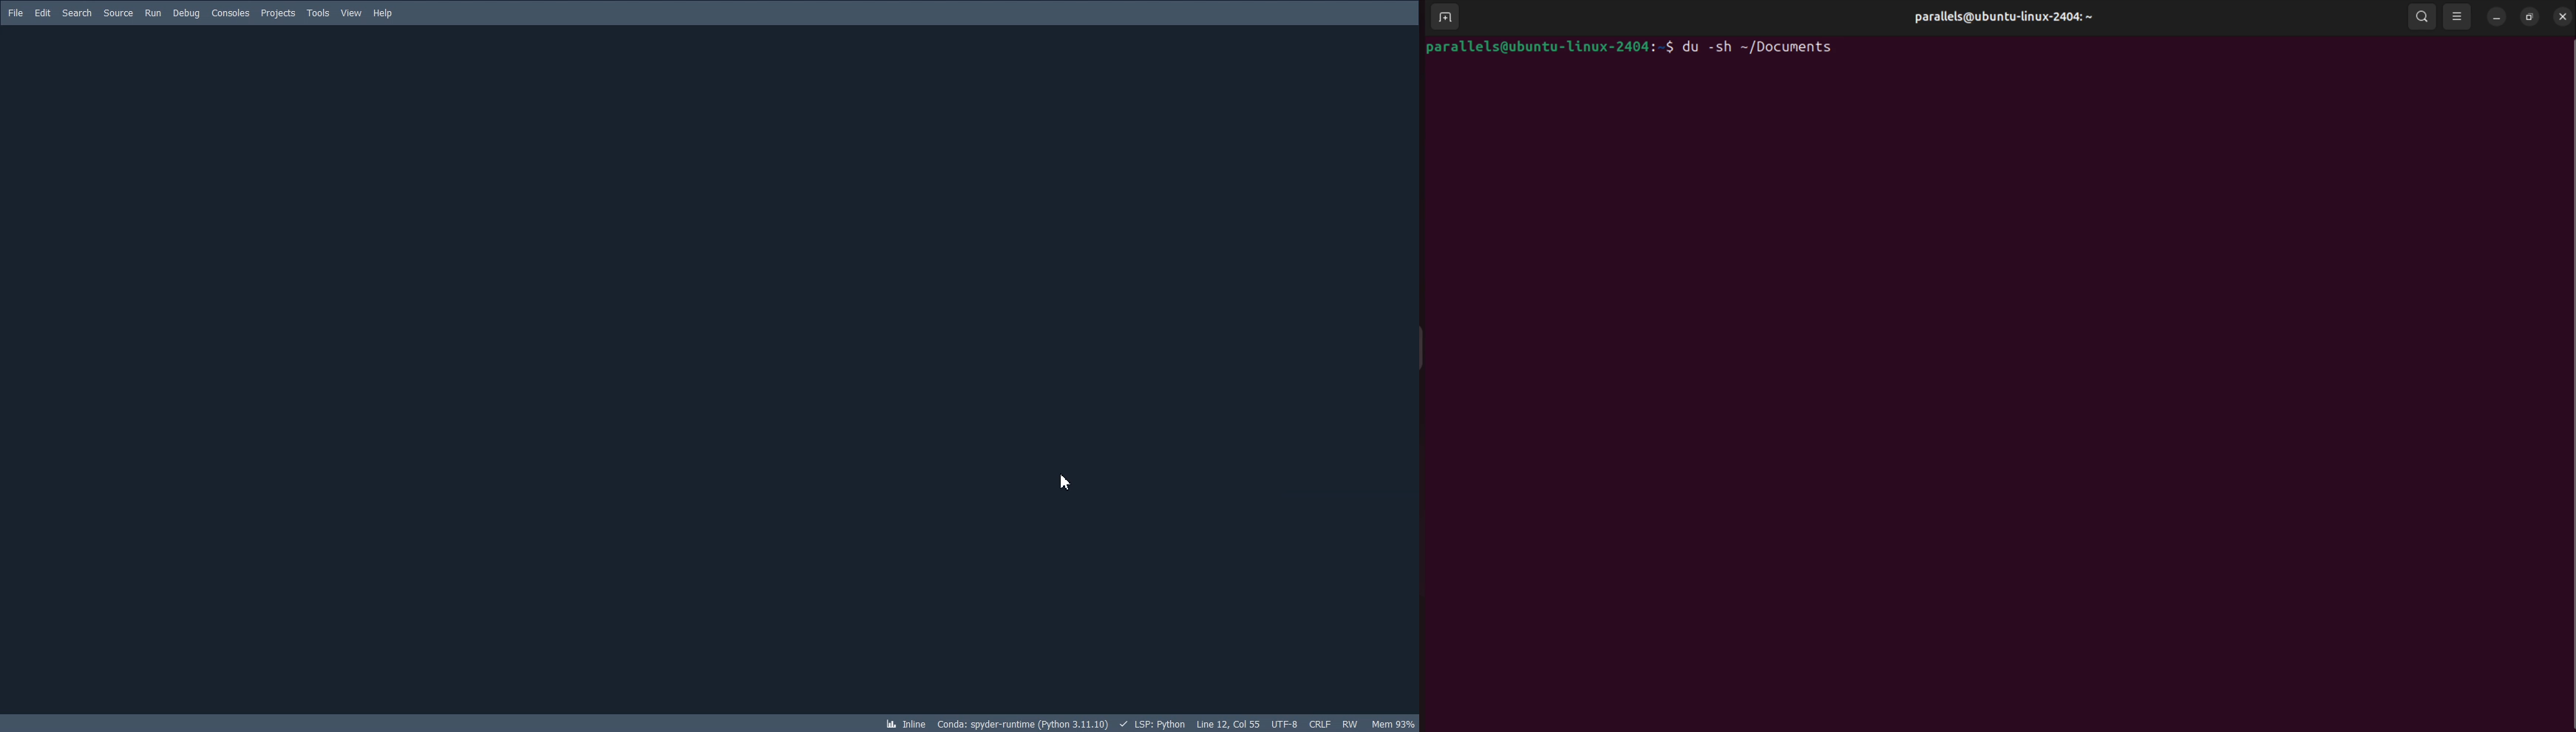 This screenshot has height=756, width=2576. What do you see at coordinates (2497, 20) in the screenshot?
I see `minimize` at bounding box center [2497, 20].